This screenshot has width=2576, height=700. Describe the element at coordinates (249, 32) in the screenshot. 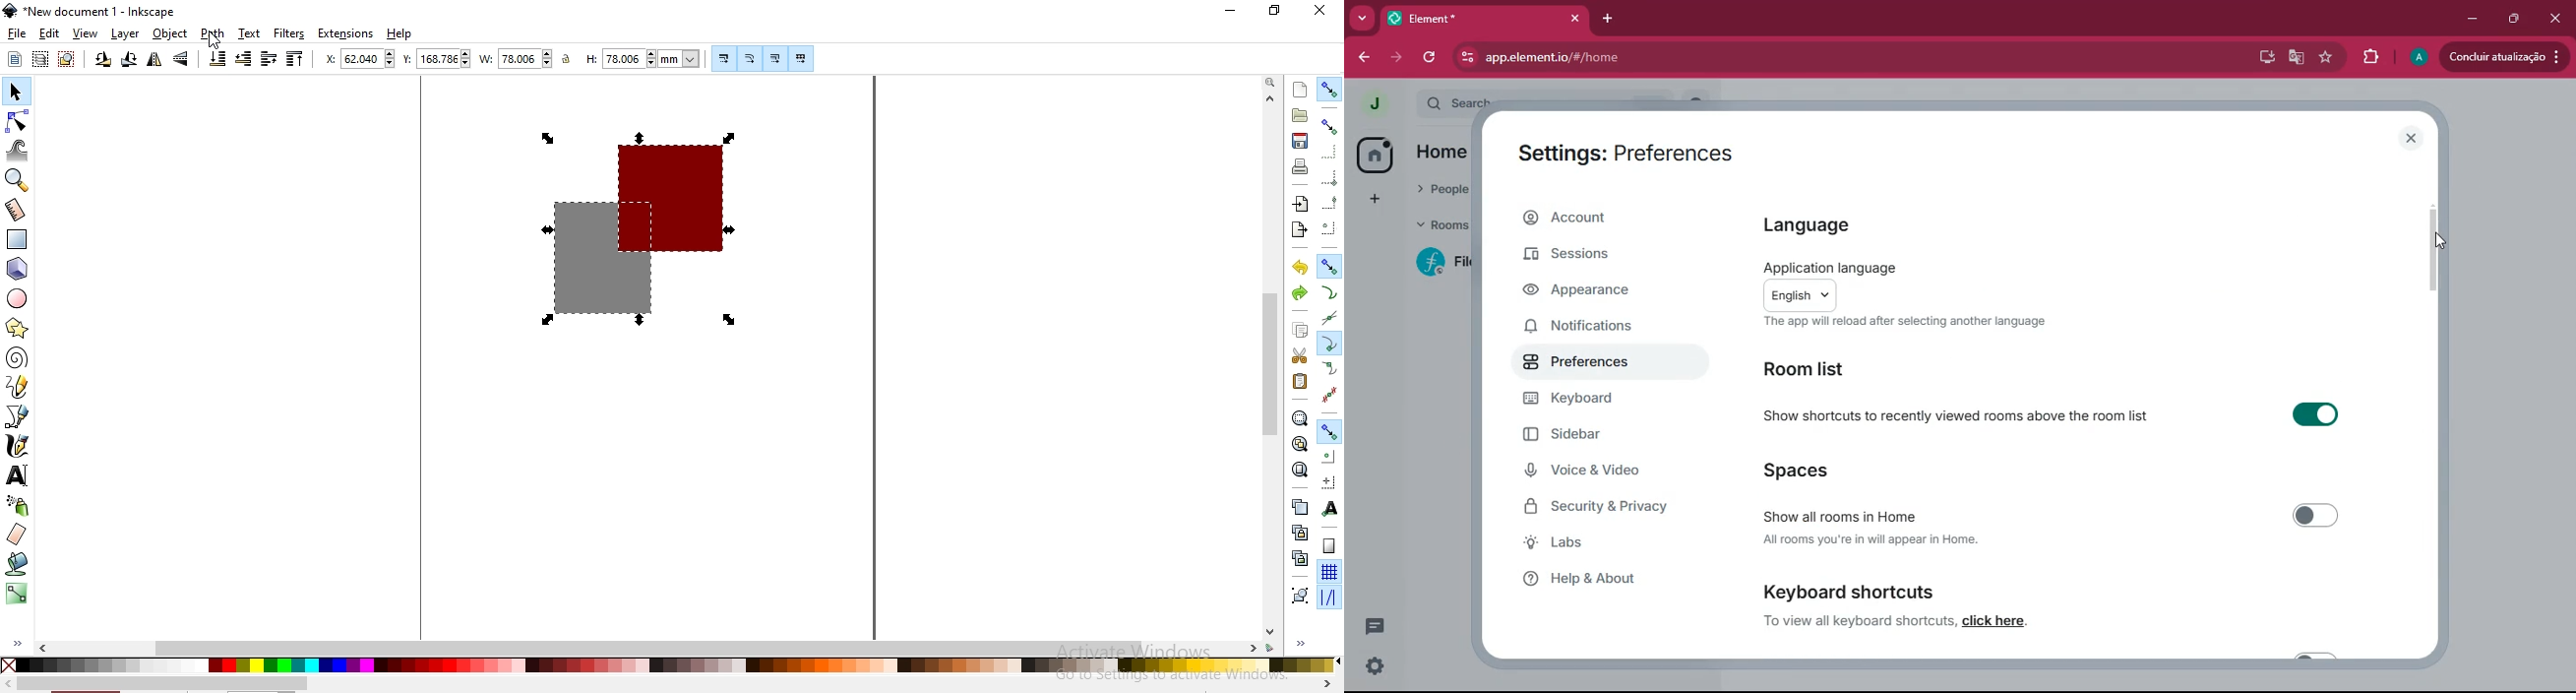

I see `text` at that location.